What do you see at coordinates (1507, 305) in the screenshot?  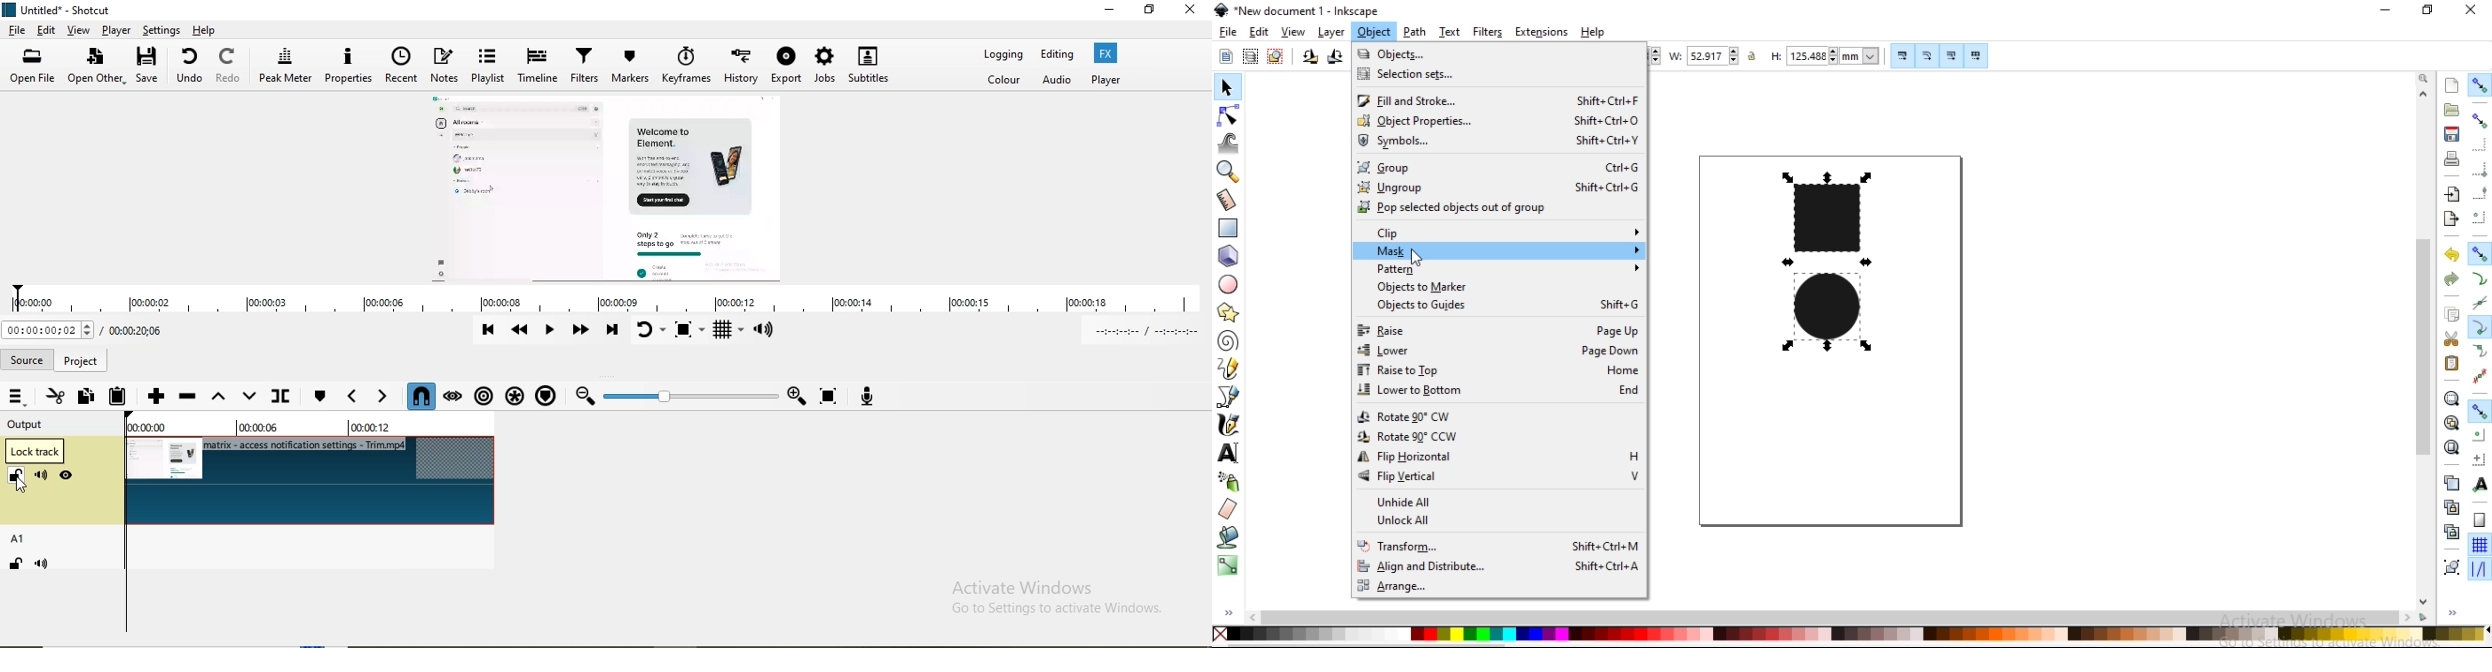 I see `objects to guides` at bounding box center [1507, 305].